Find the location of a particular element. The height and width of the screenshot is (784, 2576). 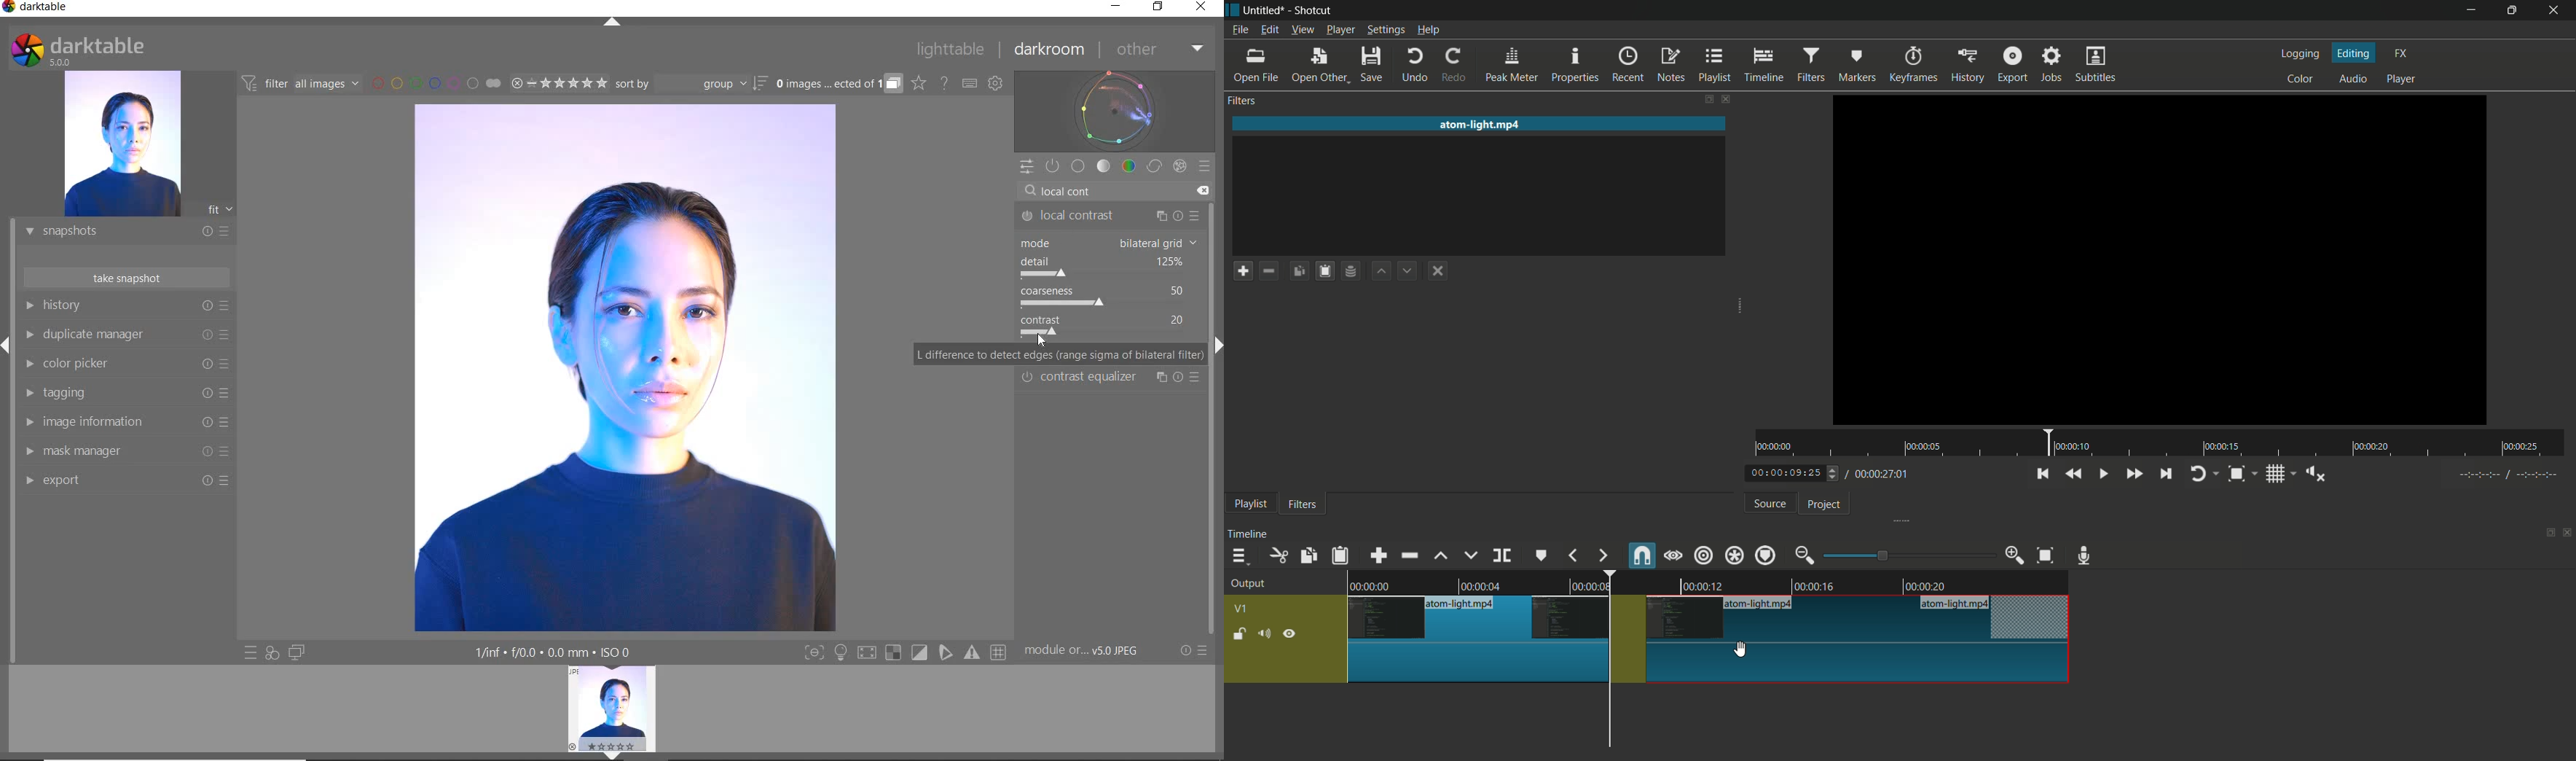

app name is located at coordinates (1314, 11).